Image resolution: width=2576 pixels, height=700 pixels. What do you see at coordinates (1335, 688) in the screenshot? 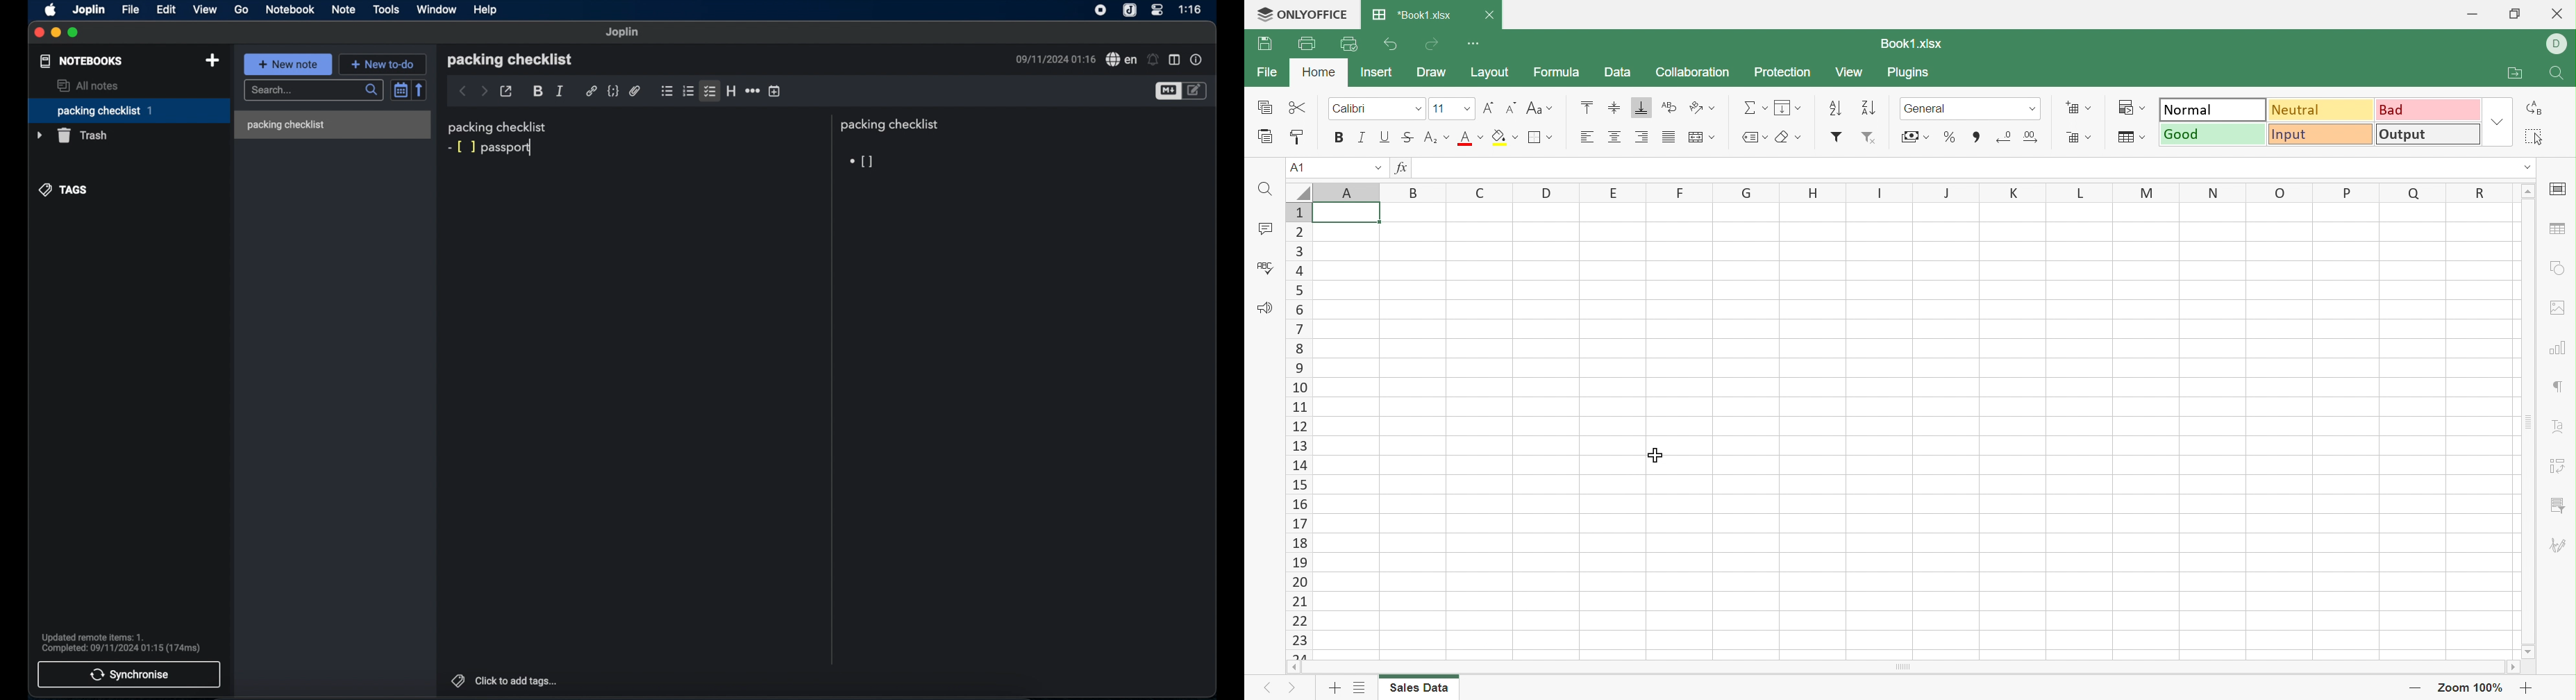
I see `Add sheet` at bounding box center [1335, 688].